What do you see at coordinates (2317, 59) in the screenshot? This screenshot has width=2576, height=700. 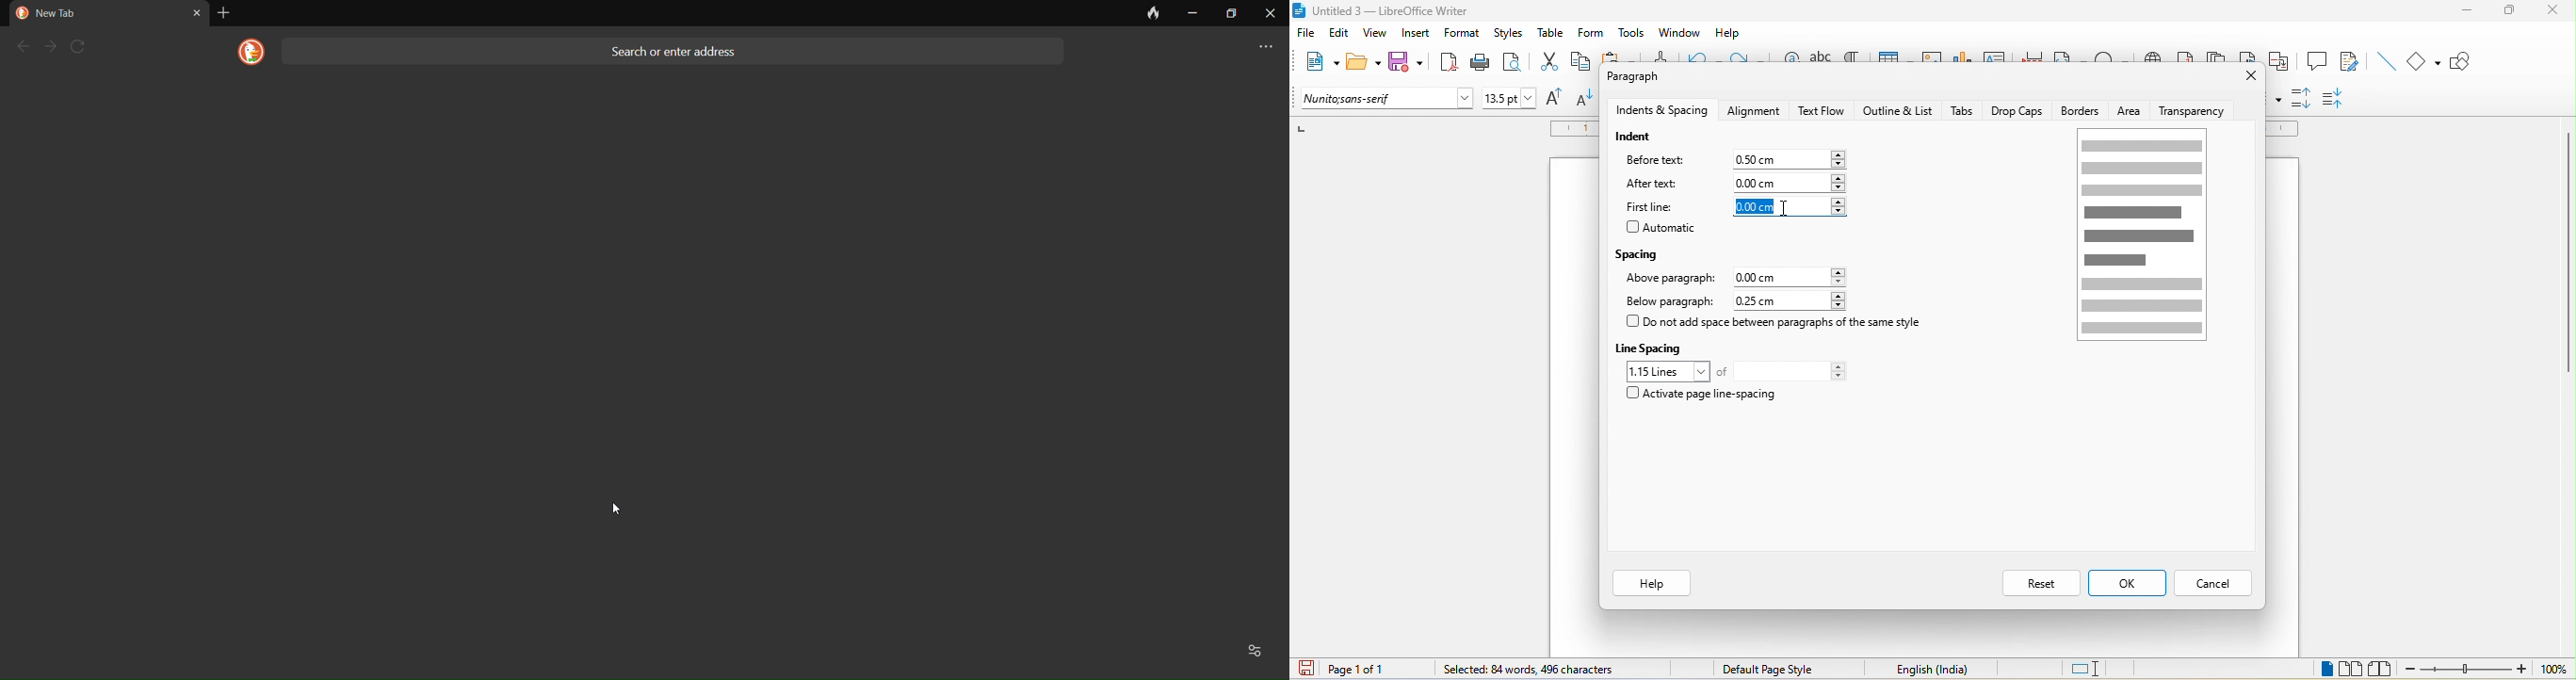 I see `comment` at bounding box center [2317, 59].